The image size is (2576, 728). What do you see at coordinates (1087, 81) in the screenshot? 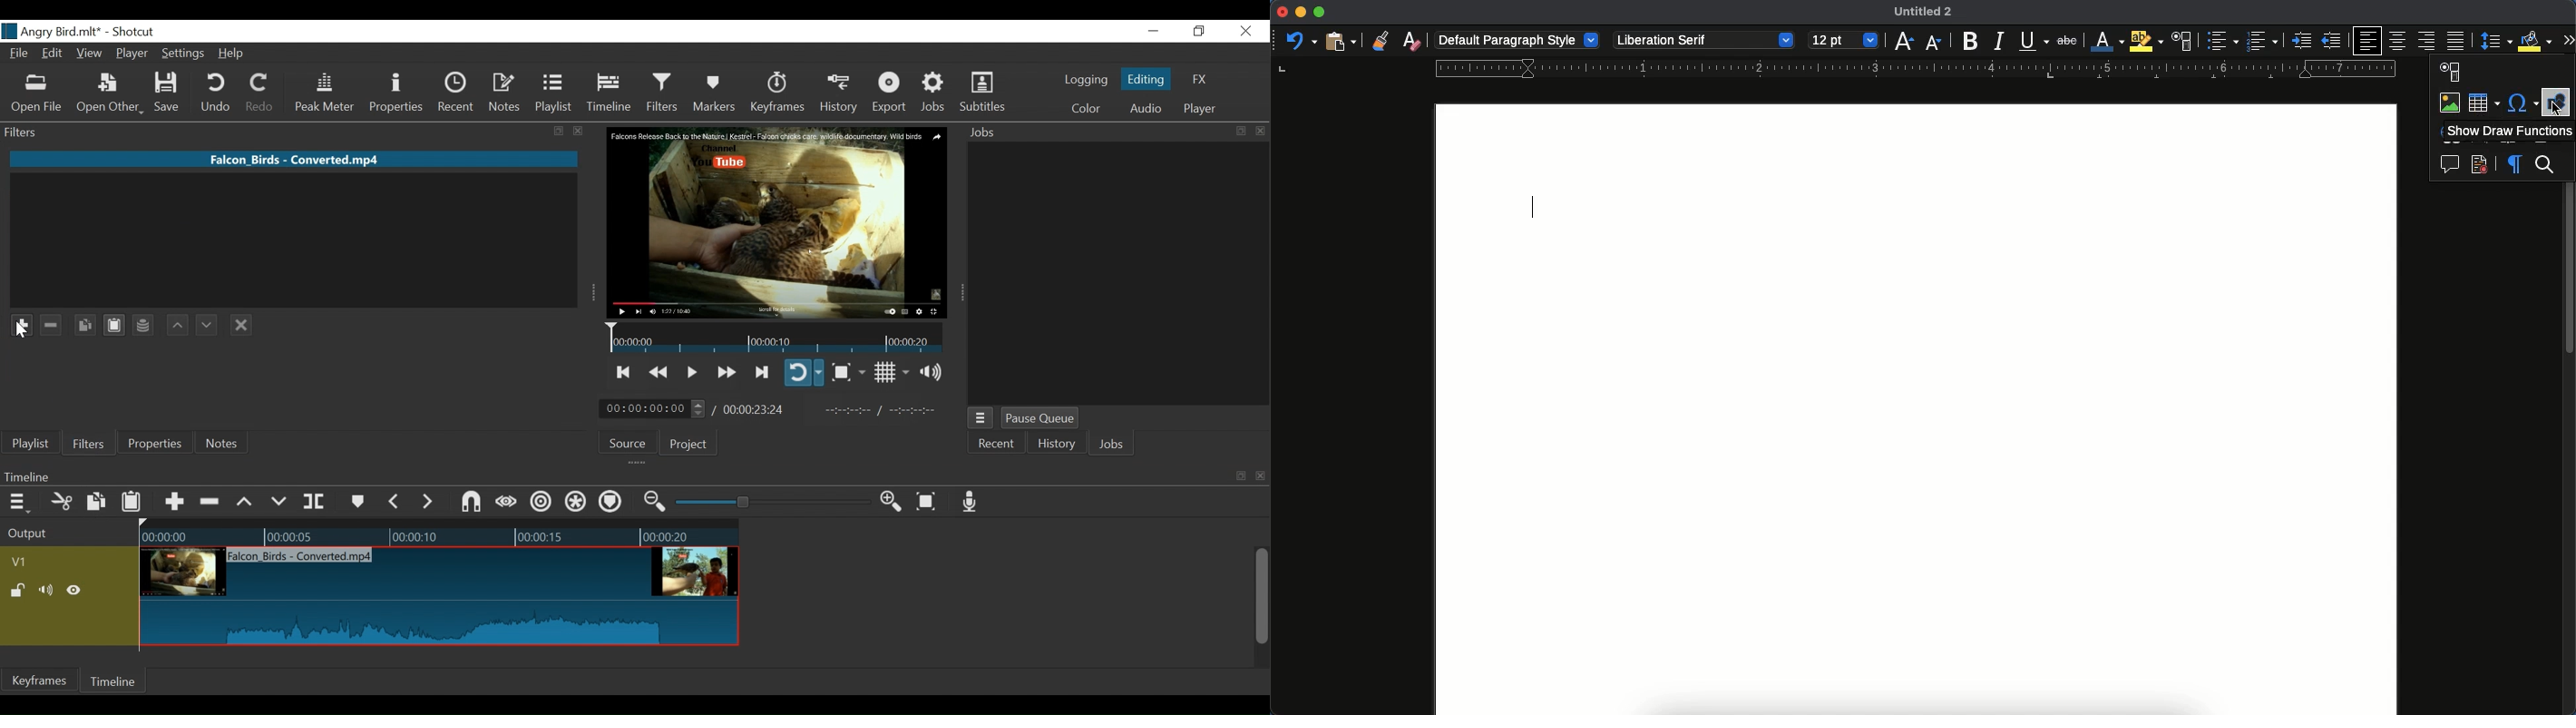
I see `logging` at bounding box center [1087, 81].